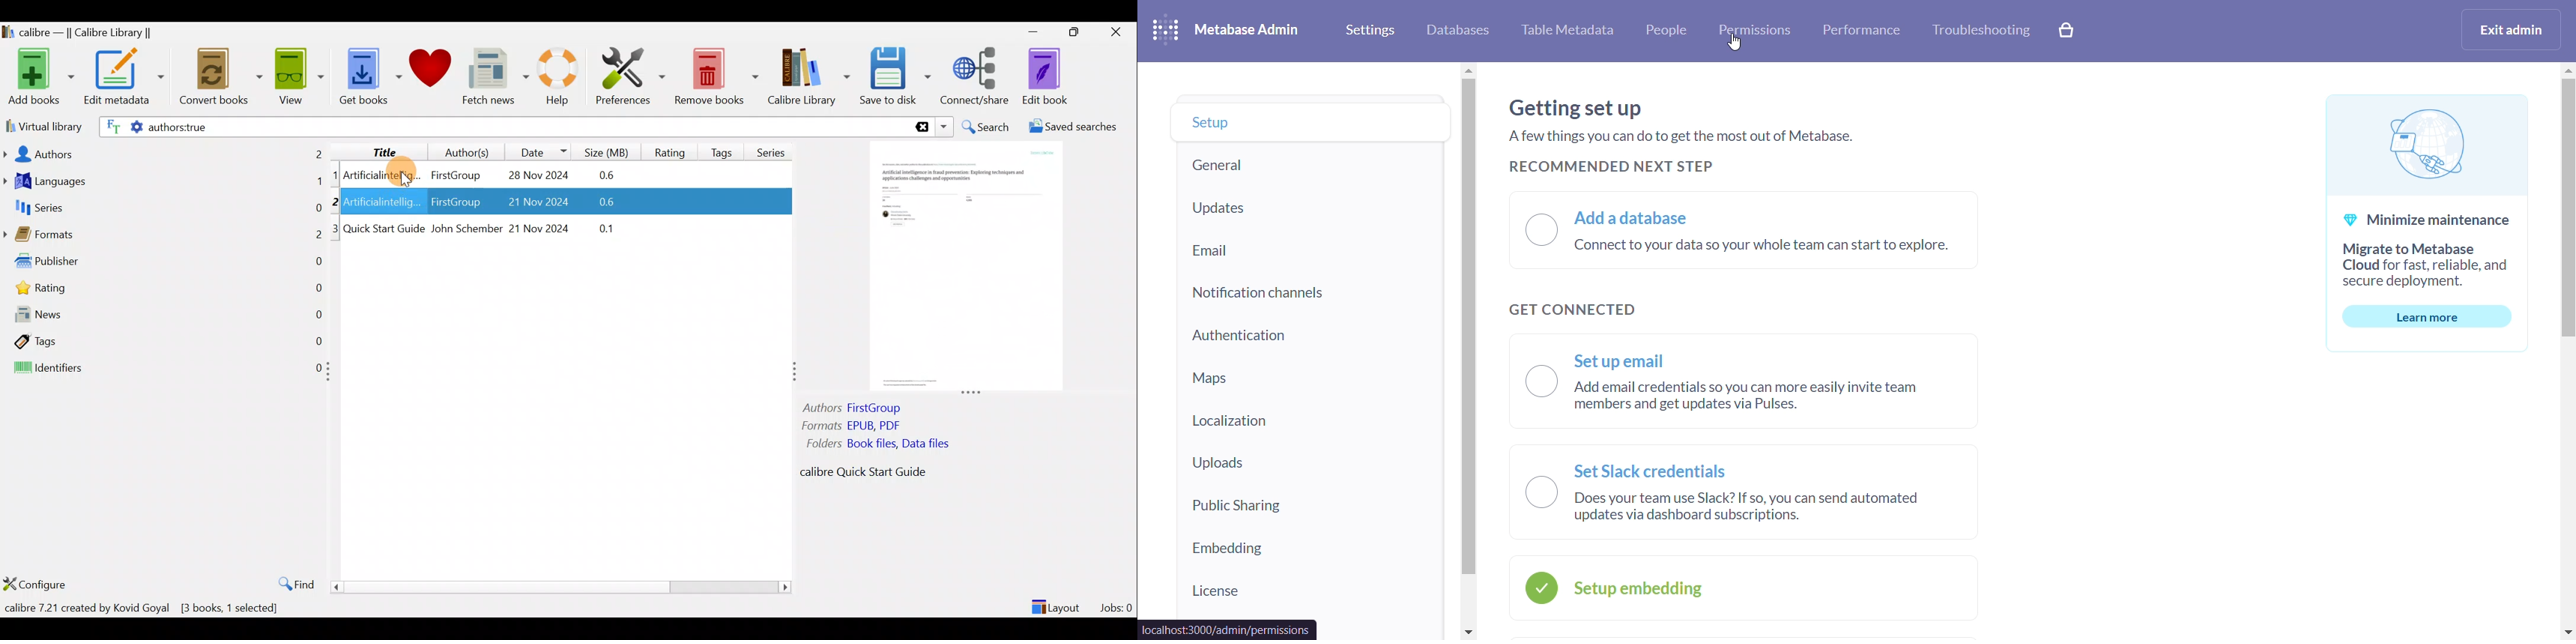 This screenshot has width=2576, height=644. What do you see at coordinates (165, 264) in the screenshot?
I see `Publisher` at bounding box center [165, 264].